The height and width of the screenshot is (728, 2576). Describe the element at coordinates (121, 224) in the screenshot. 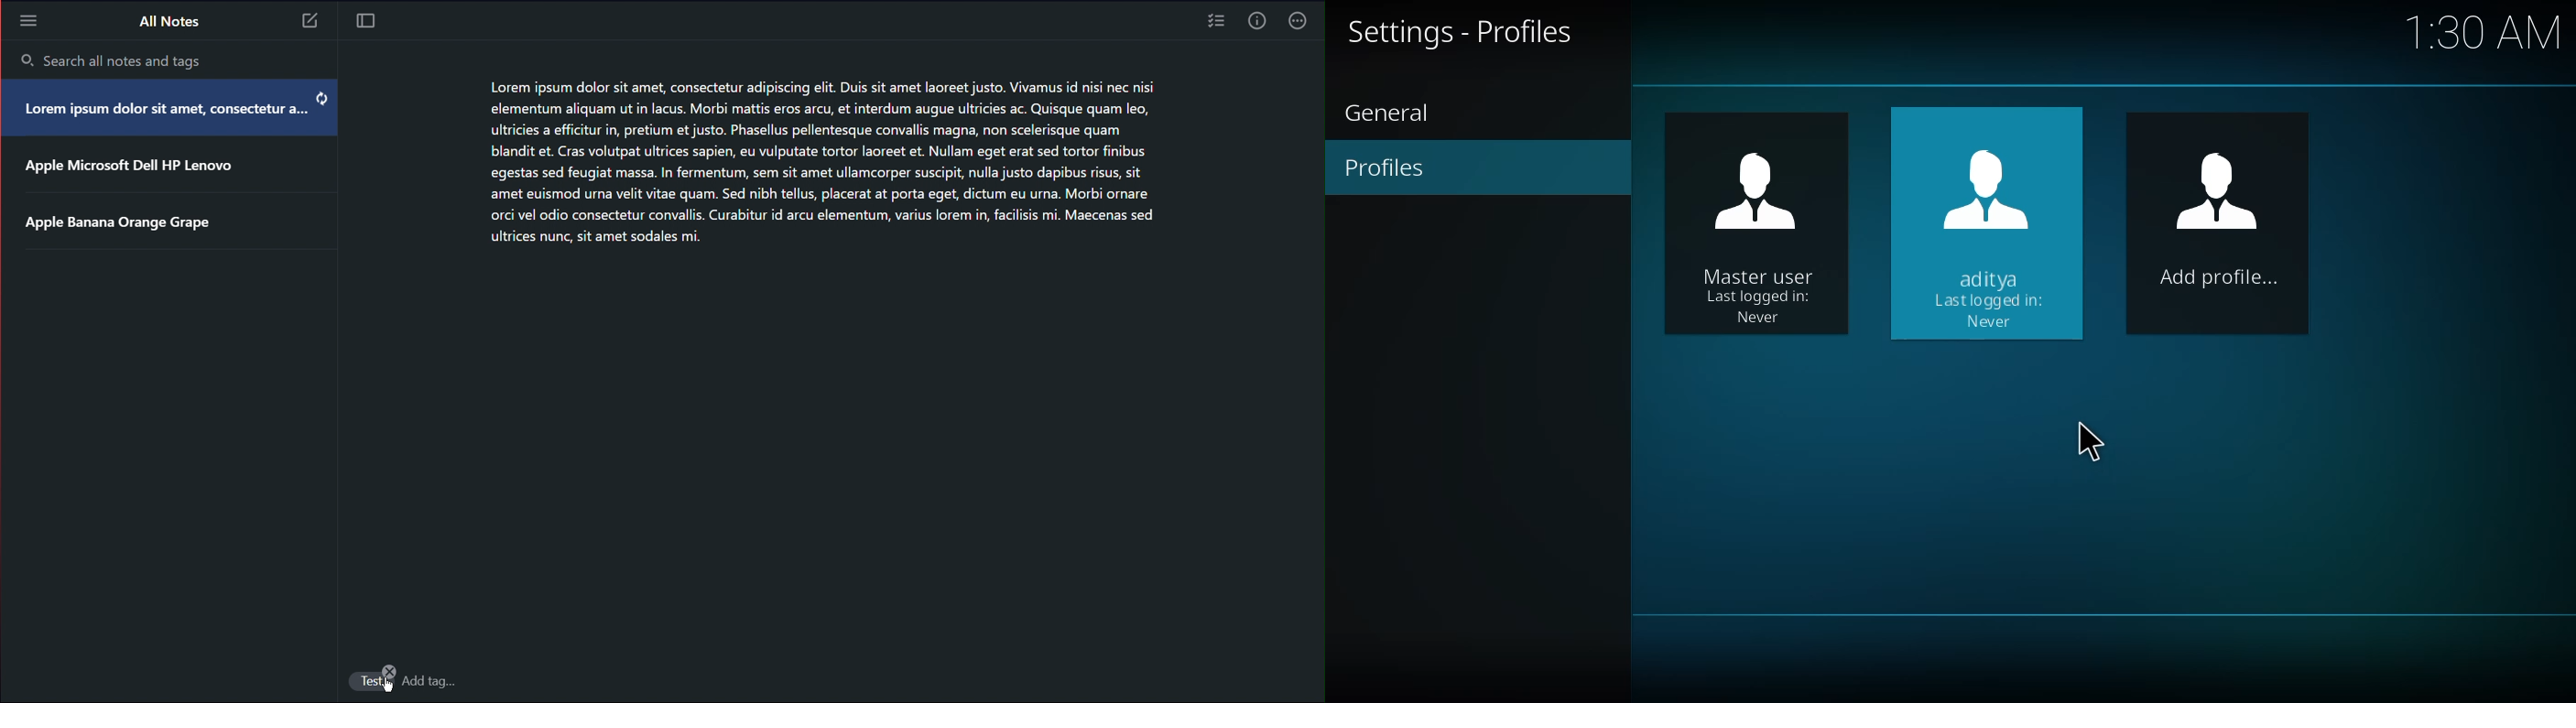

I see `Apple Banana Orange Grape` at that location.